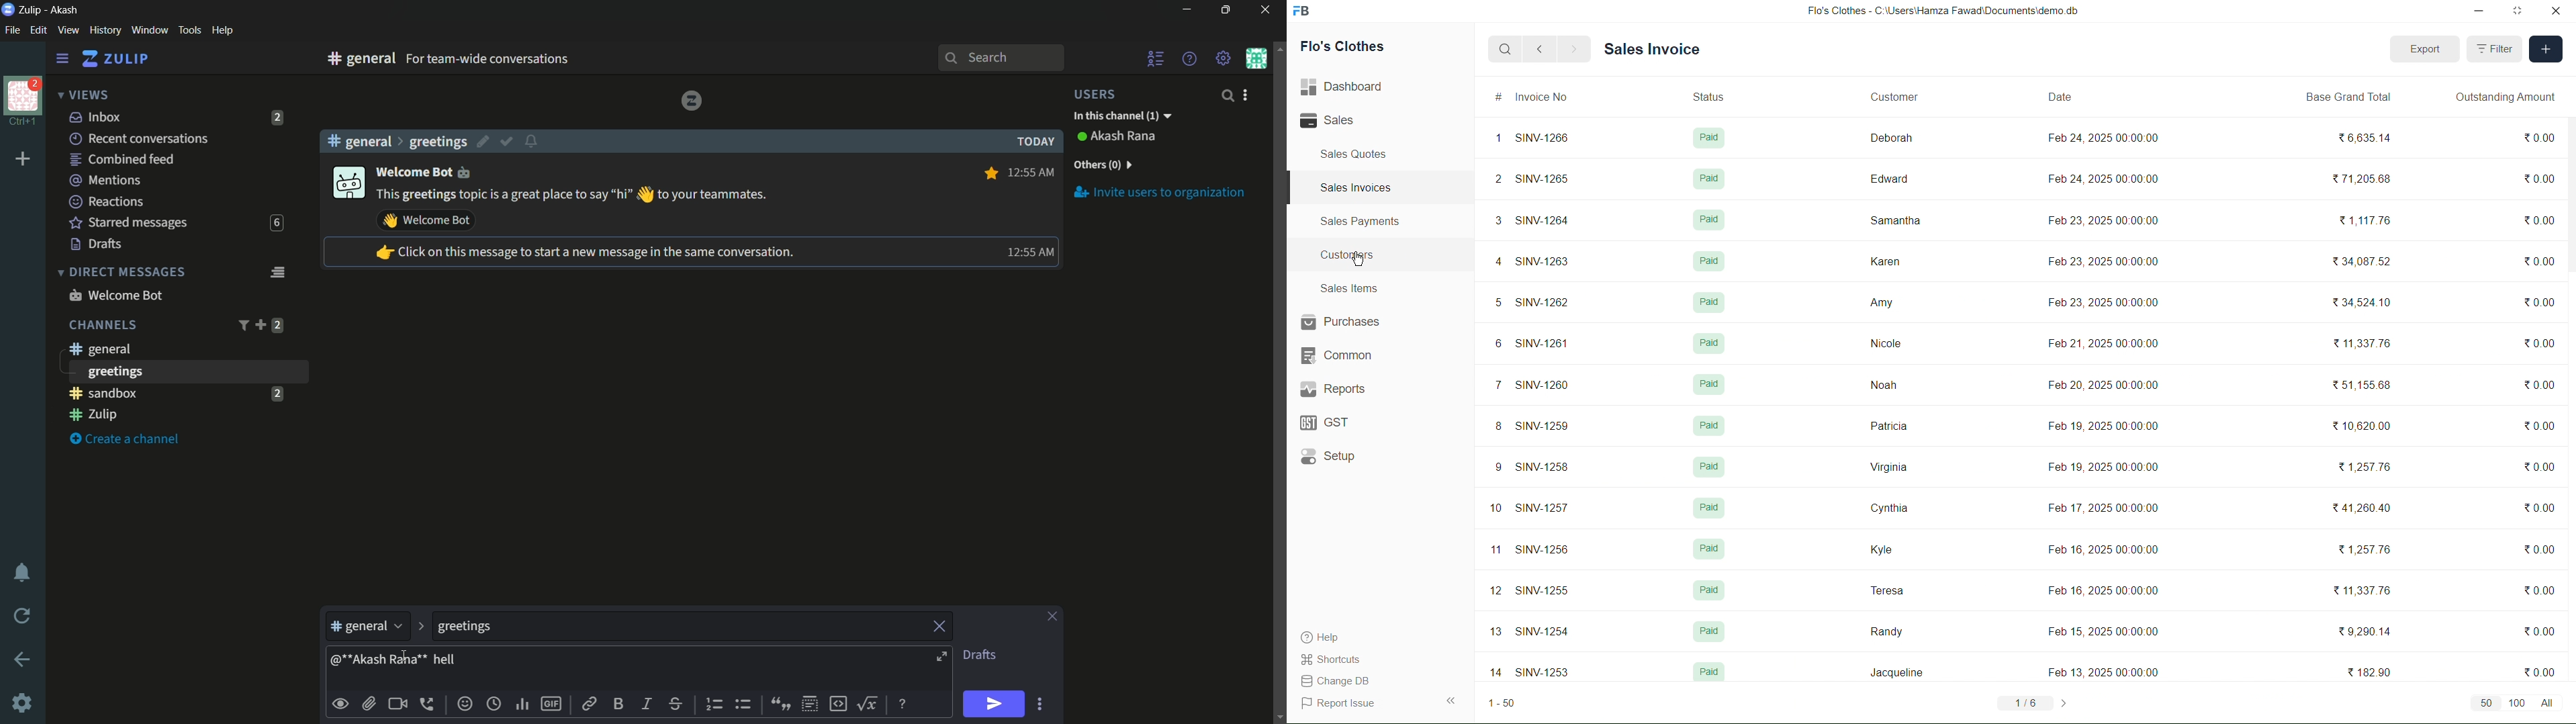  What do you see at coordinates (2541, 257) in the screenshot?
I see `0.00` at bounding box center [2541, 257].